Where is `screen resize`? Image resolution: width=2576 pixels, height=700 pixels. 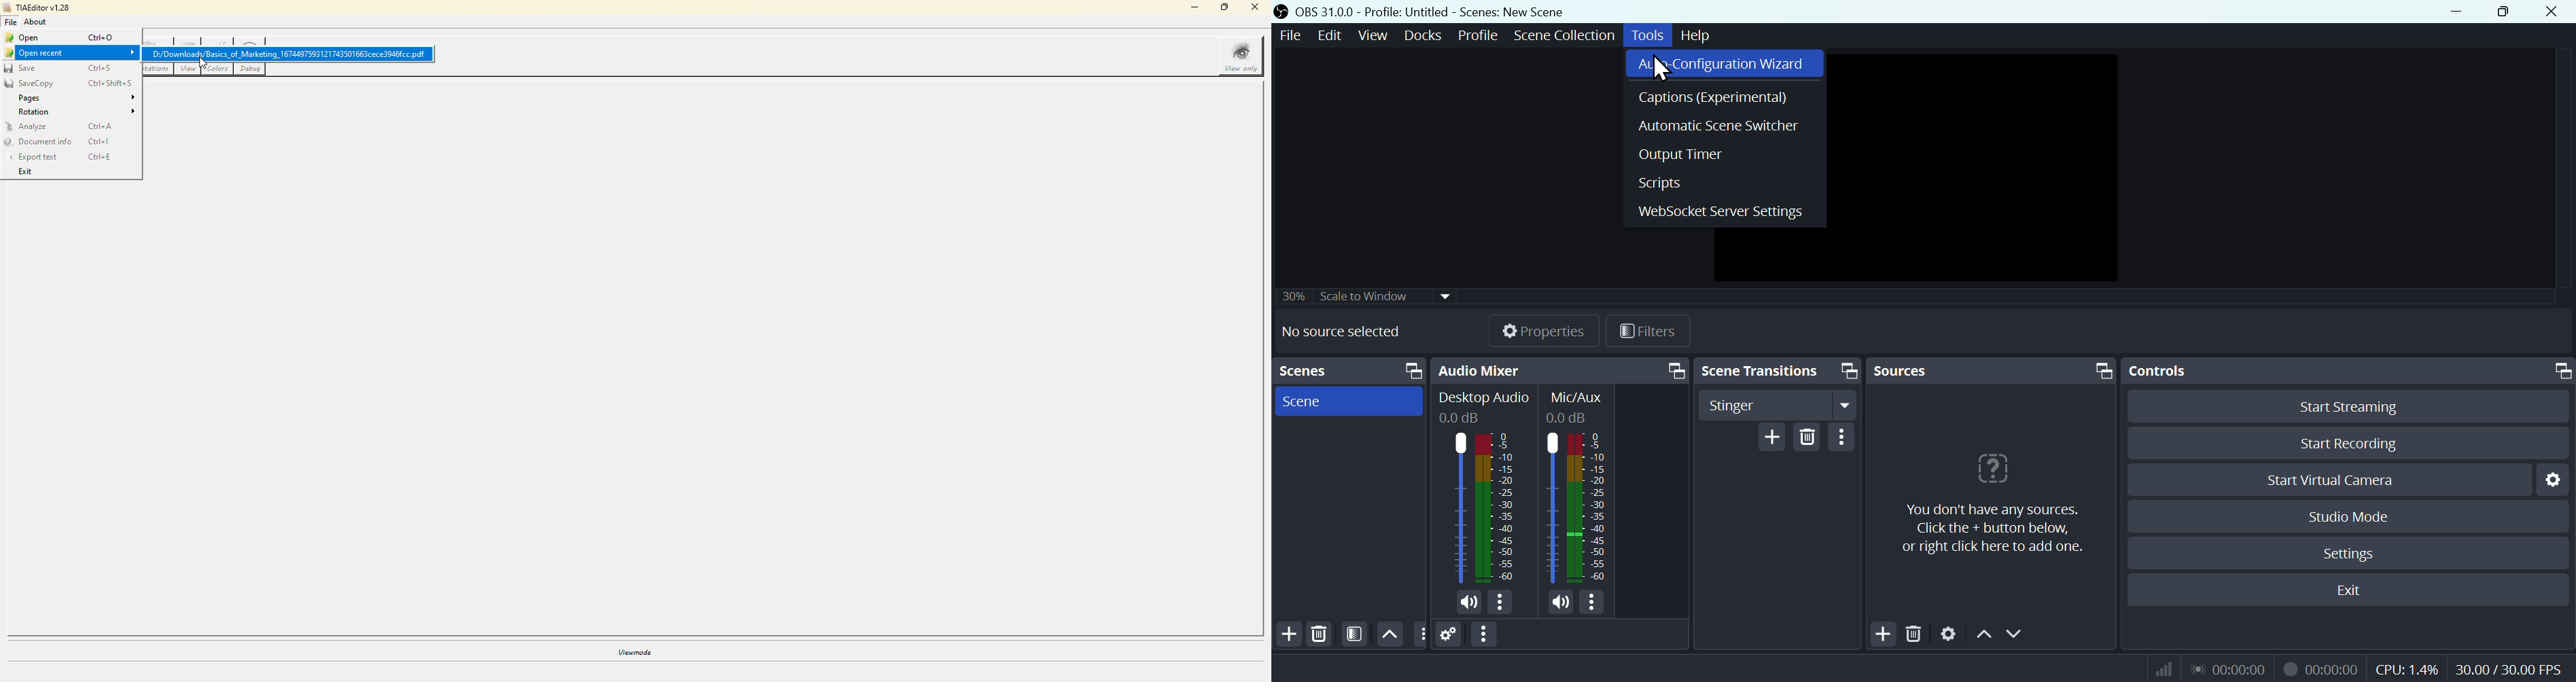 screen resize is located at coordinates (2559, 371).